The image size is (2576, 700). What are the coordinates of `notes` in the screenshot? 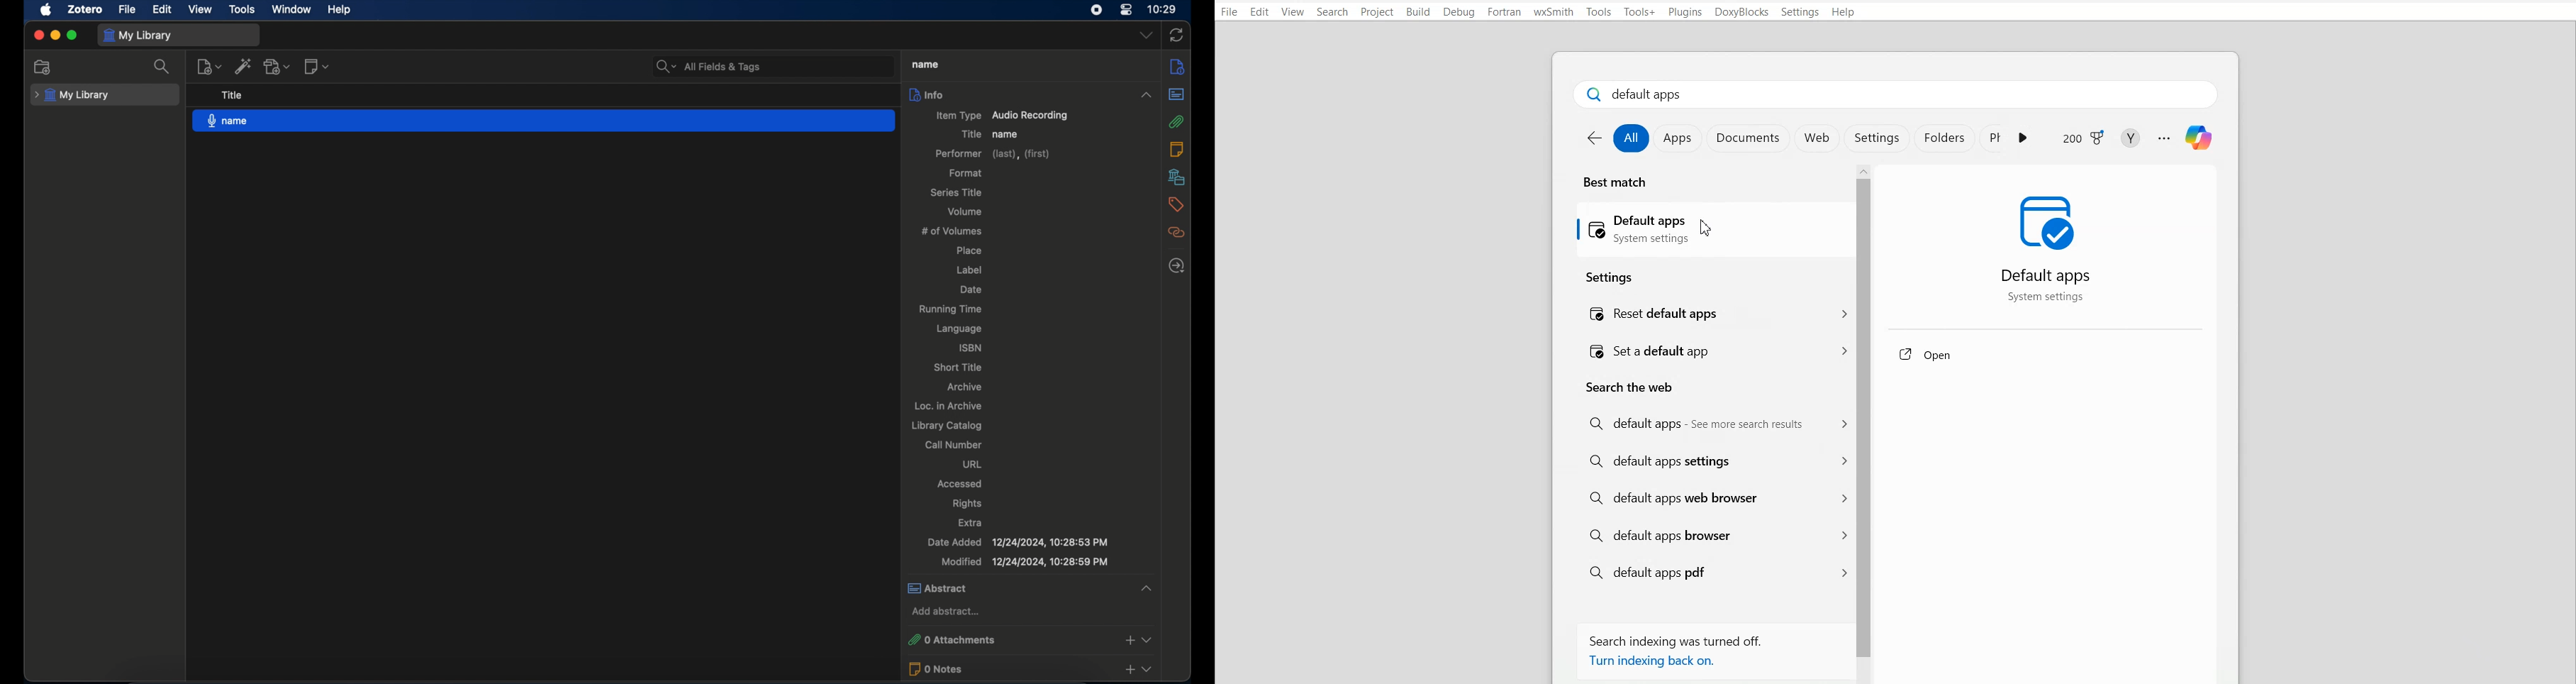 It's located at (1177, 149).